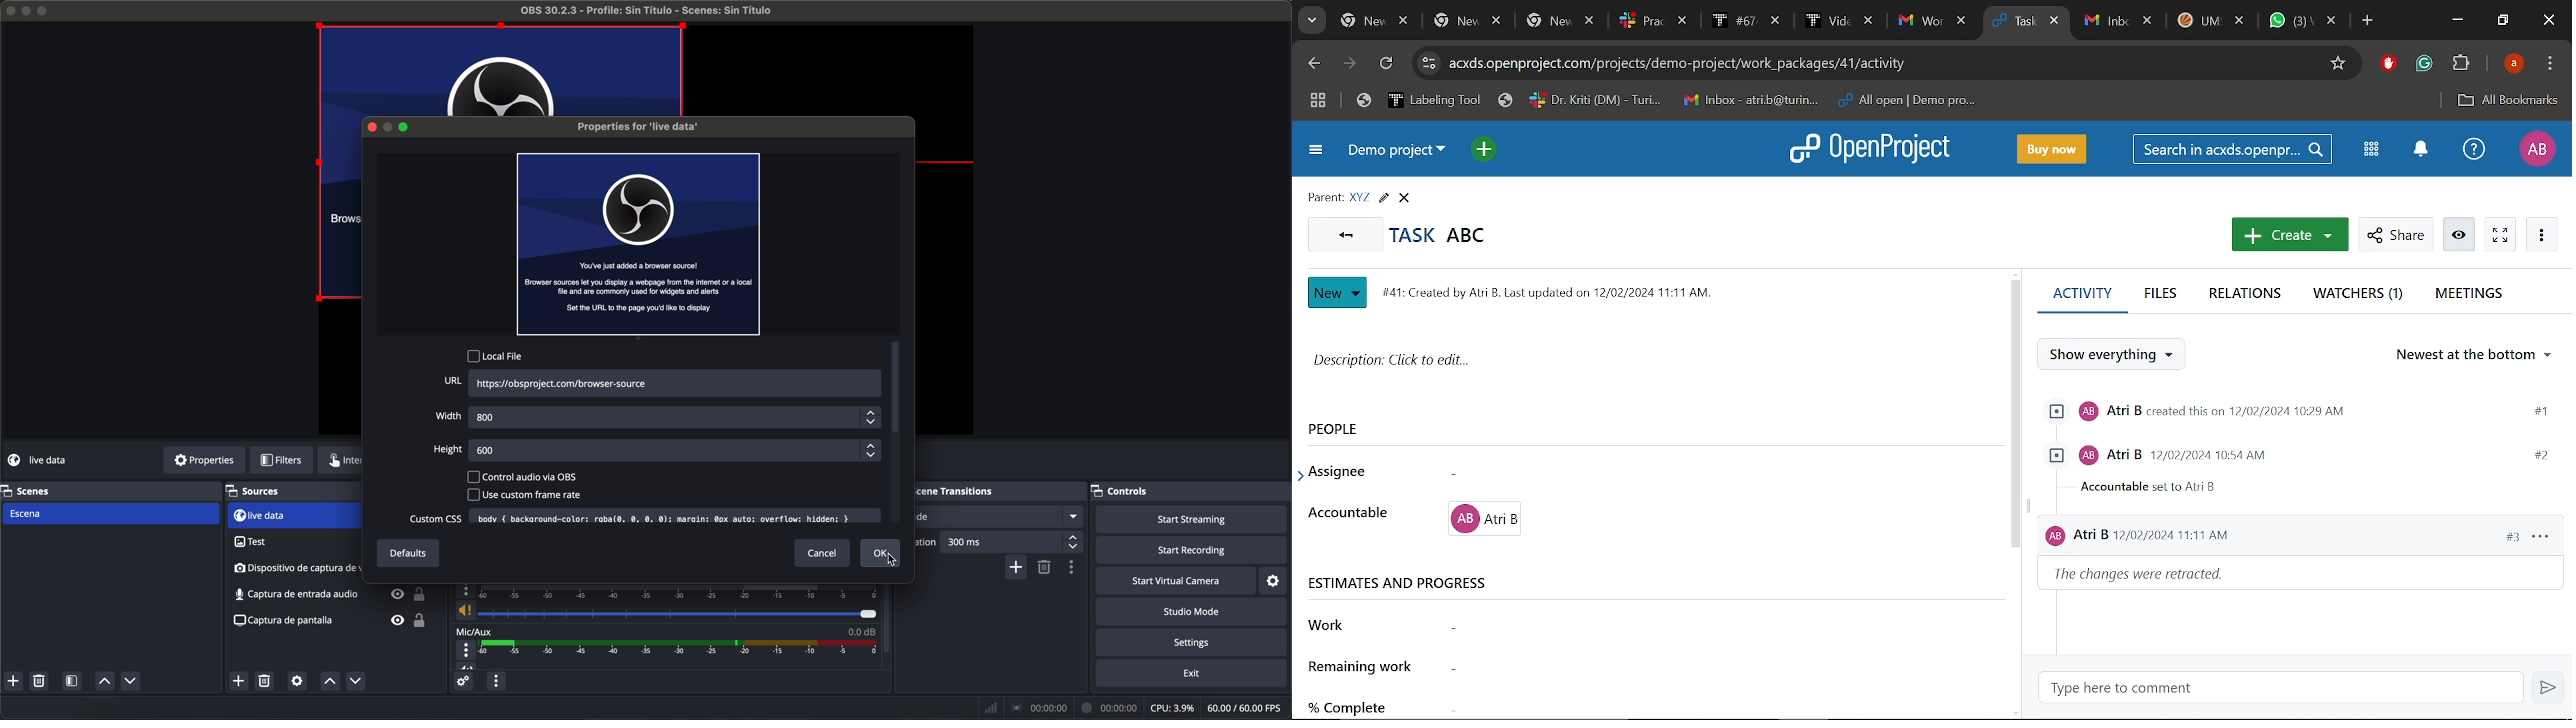 Image resolution: width=2576 pixels, height=728 pixels. I want to click on move sources up, so click(105, 681).